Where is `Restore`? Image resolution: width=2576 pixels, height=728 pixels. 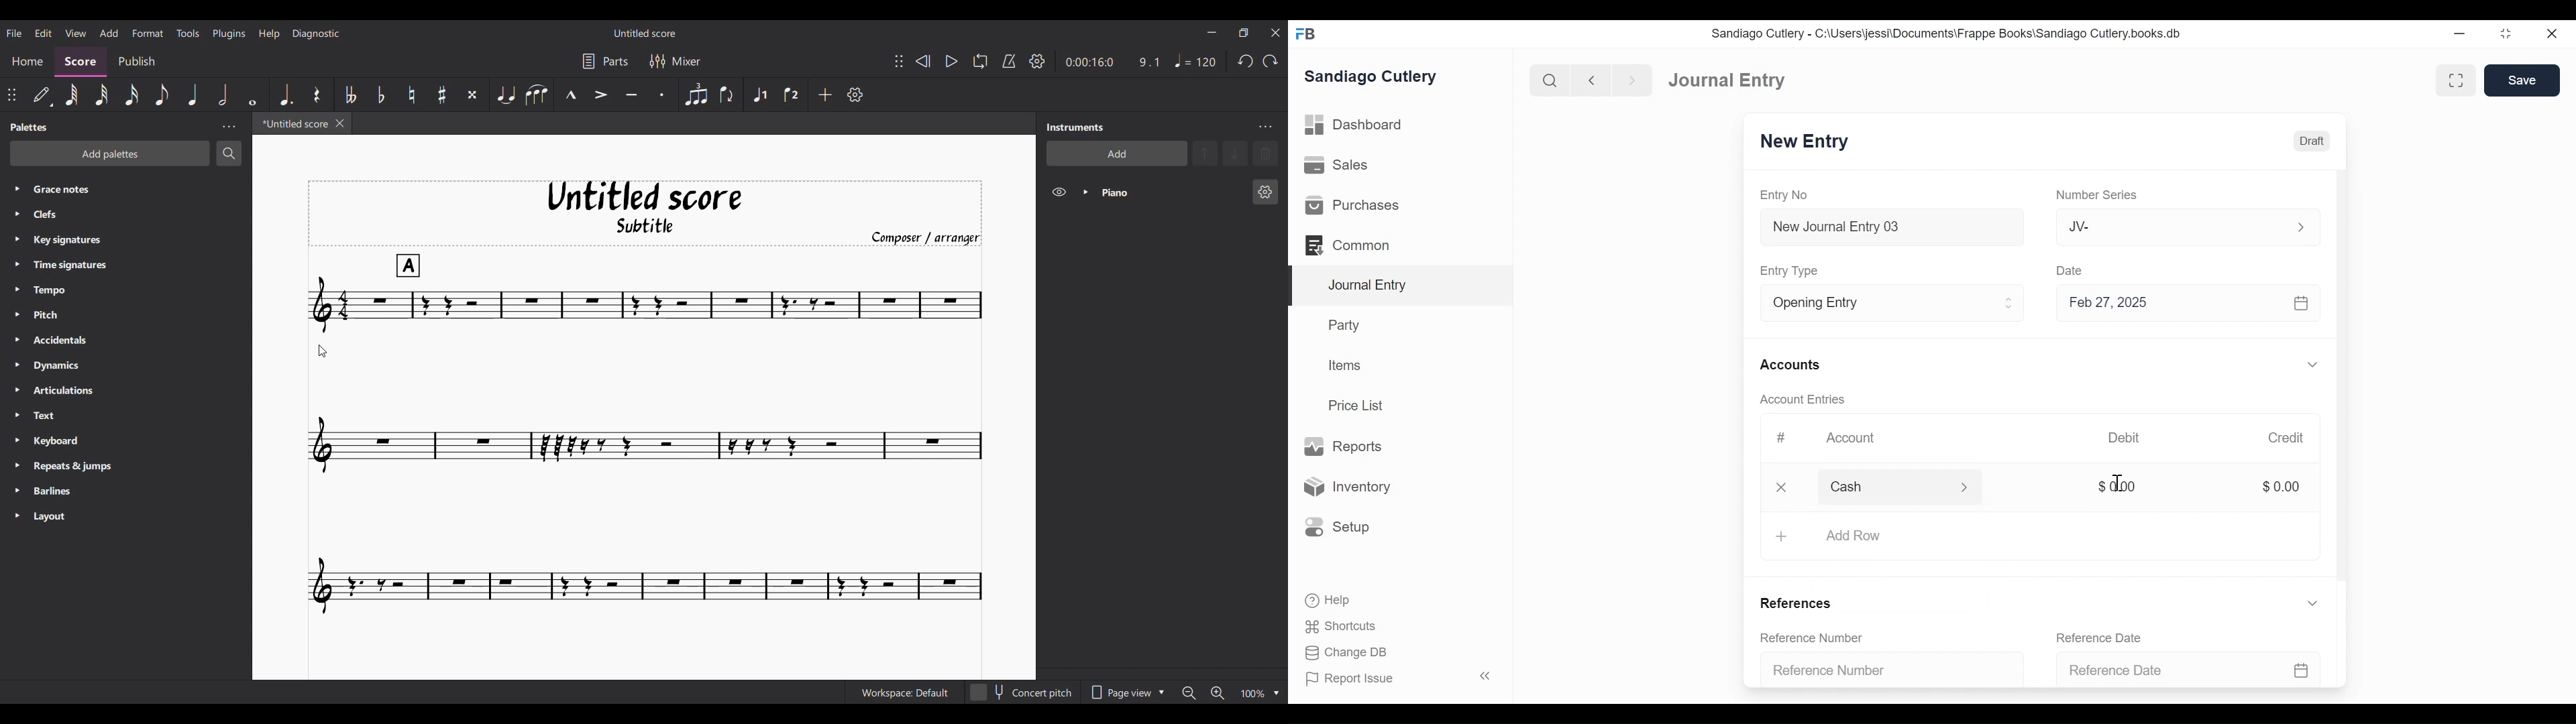 Restore is located at coordinates (2505, 33).